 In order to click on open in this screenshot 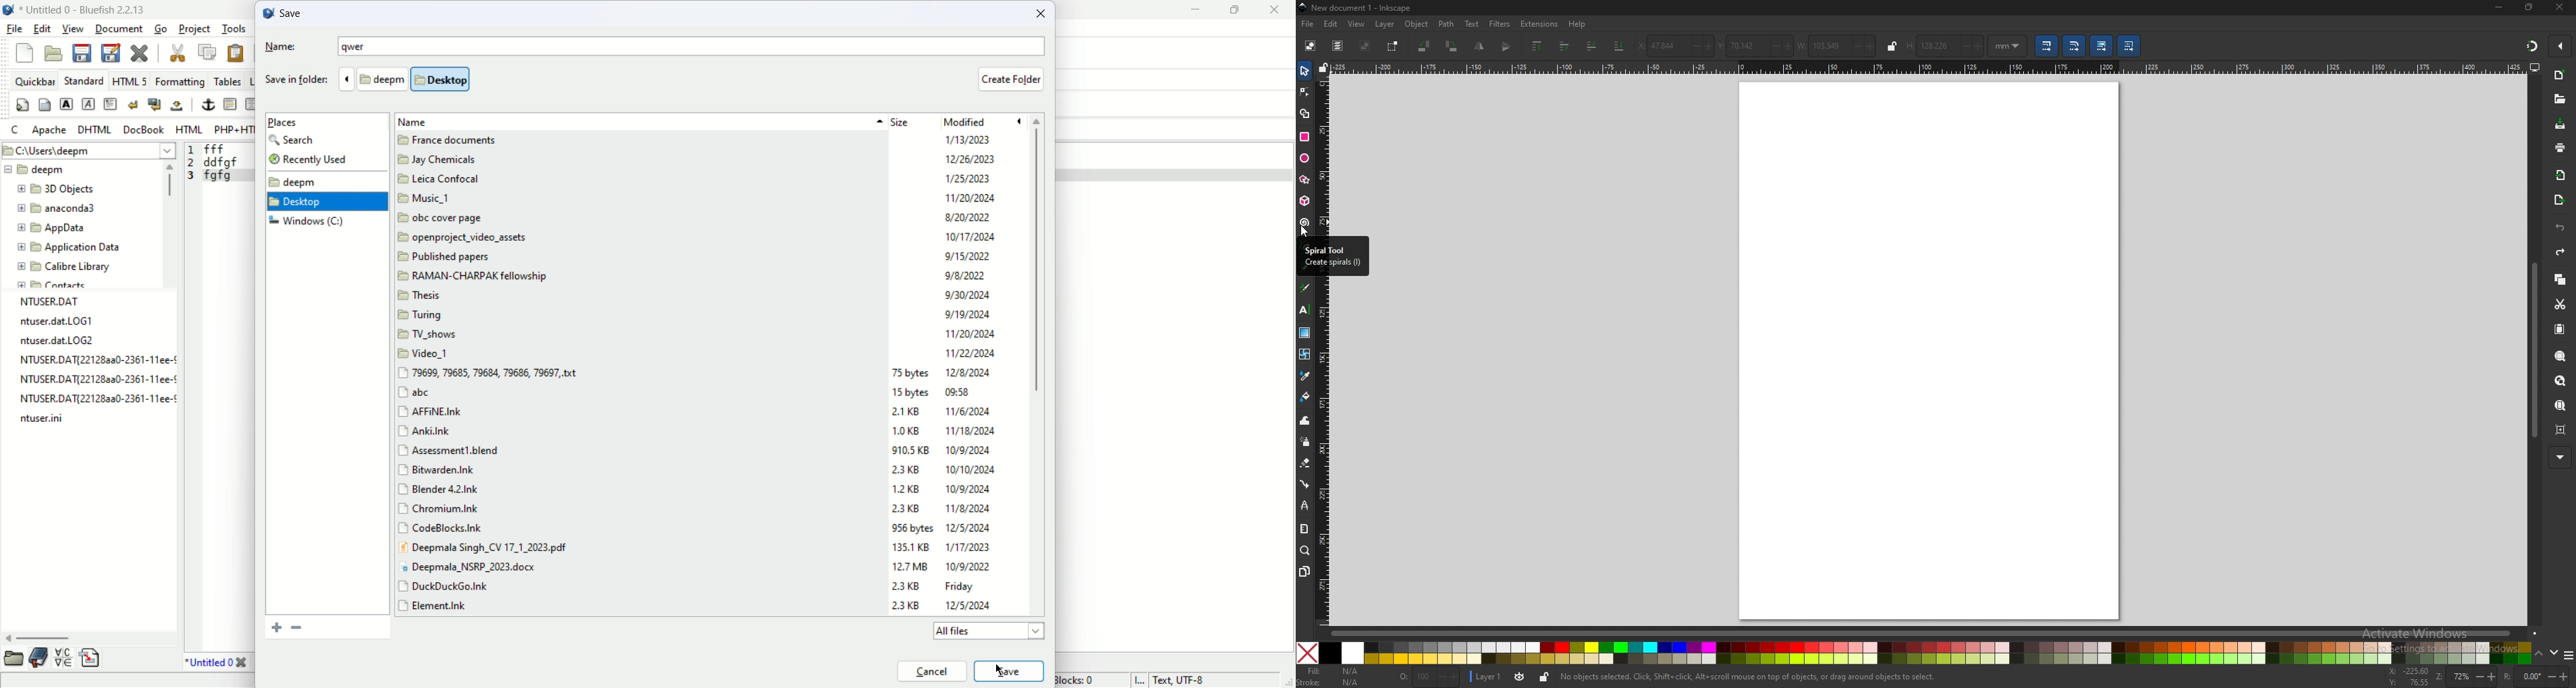, I will do `click(55, 53)`.